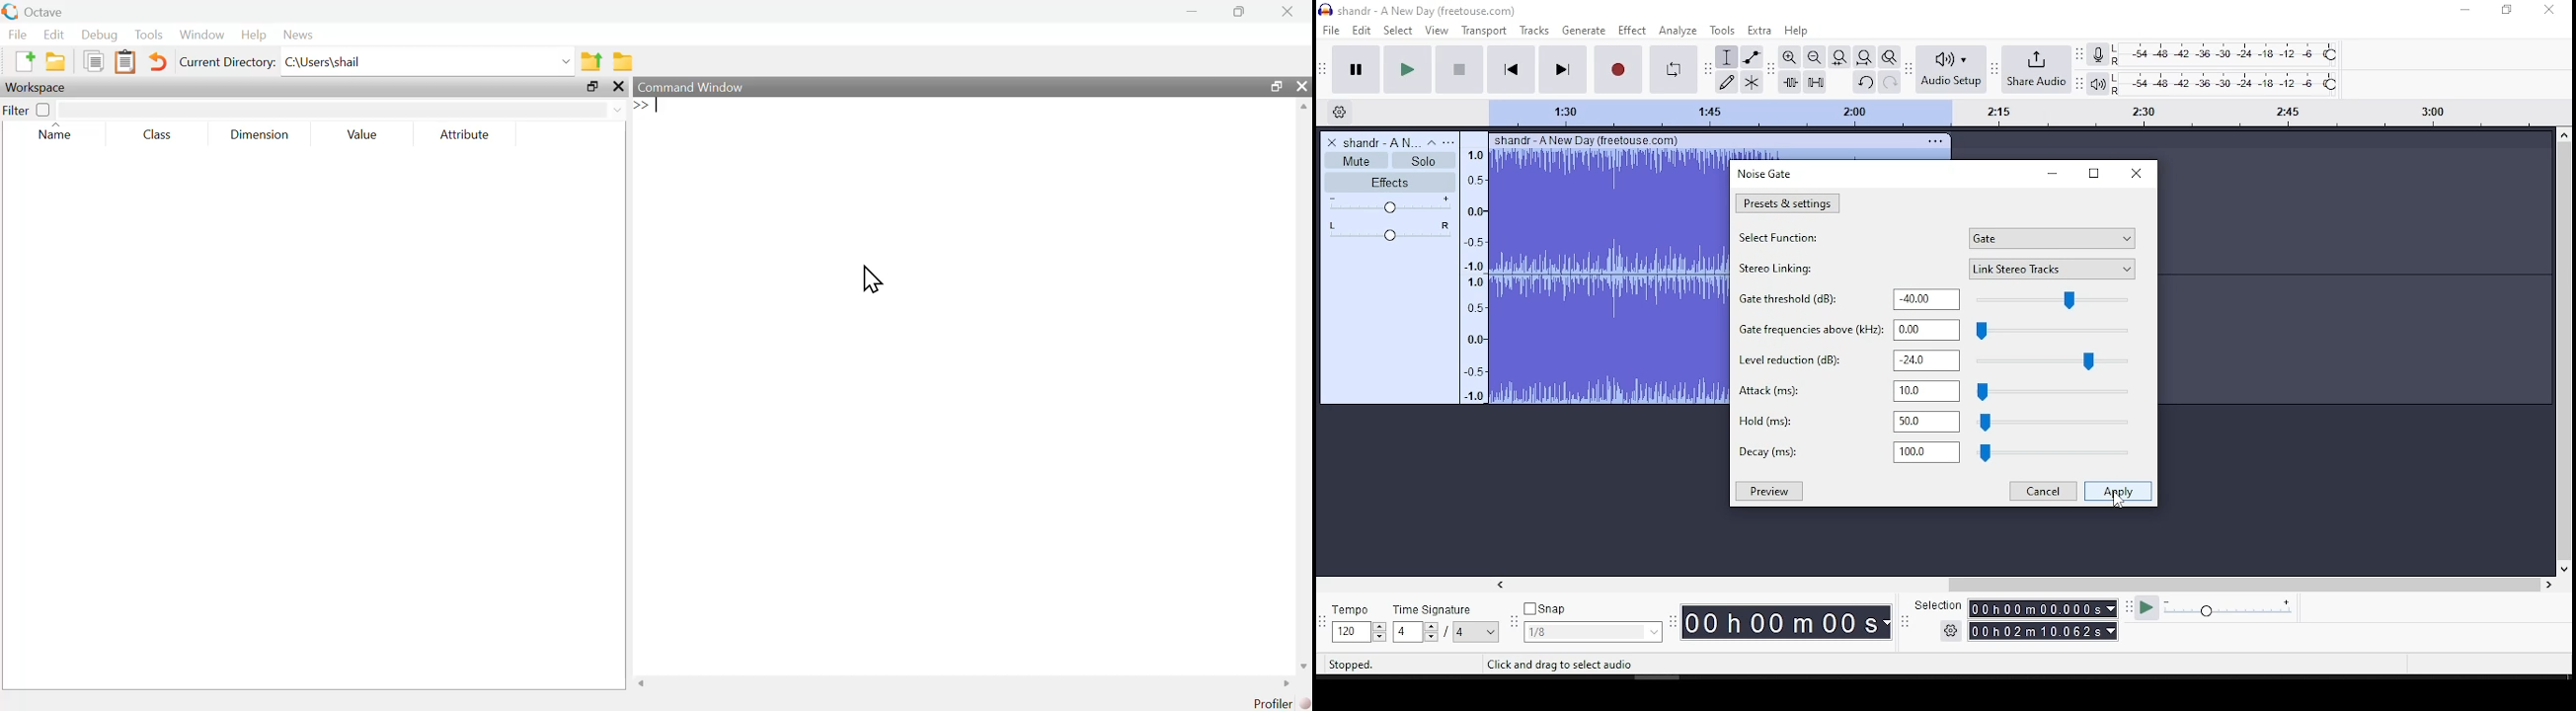 The image size is (2576, 728). Describe the element at coordinates (1783, 624) in the screenshot. I see `Timer` at that location.